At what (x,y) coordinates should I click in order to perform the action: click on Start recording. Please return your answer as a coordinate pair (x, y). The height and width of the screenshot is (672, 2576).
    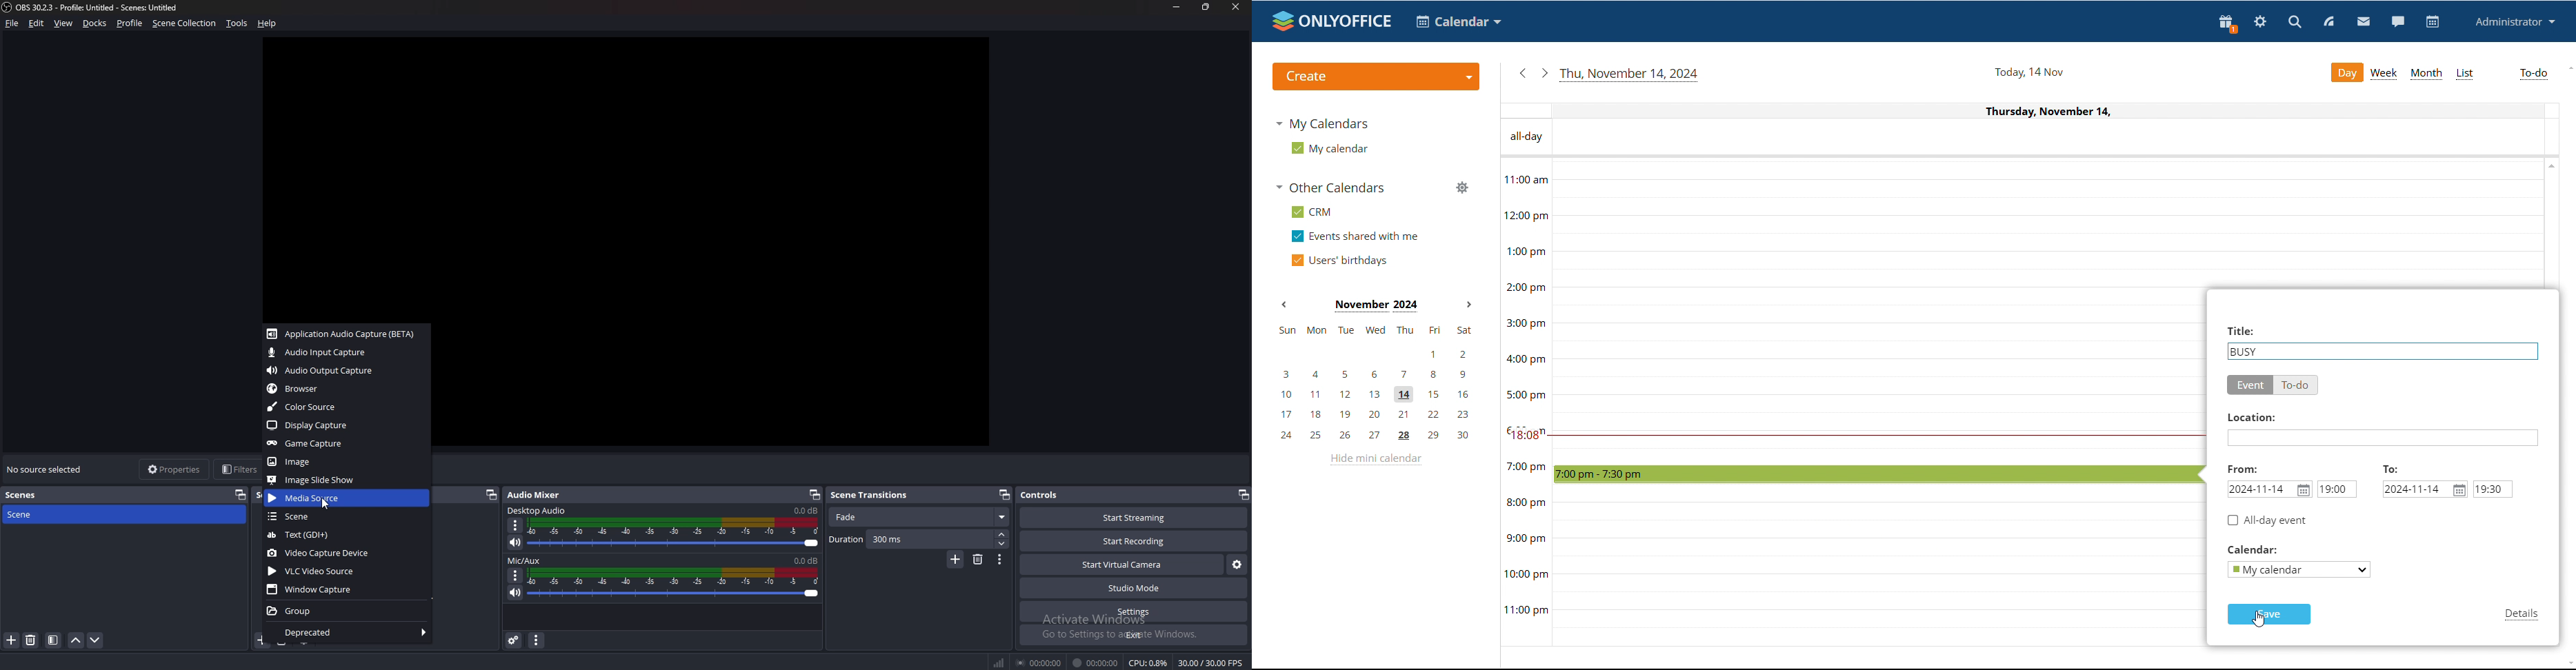
    Looking at the image, I should click on (1135, 542).